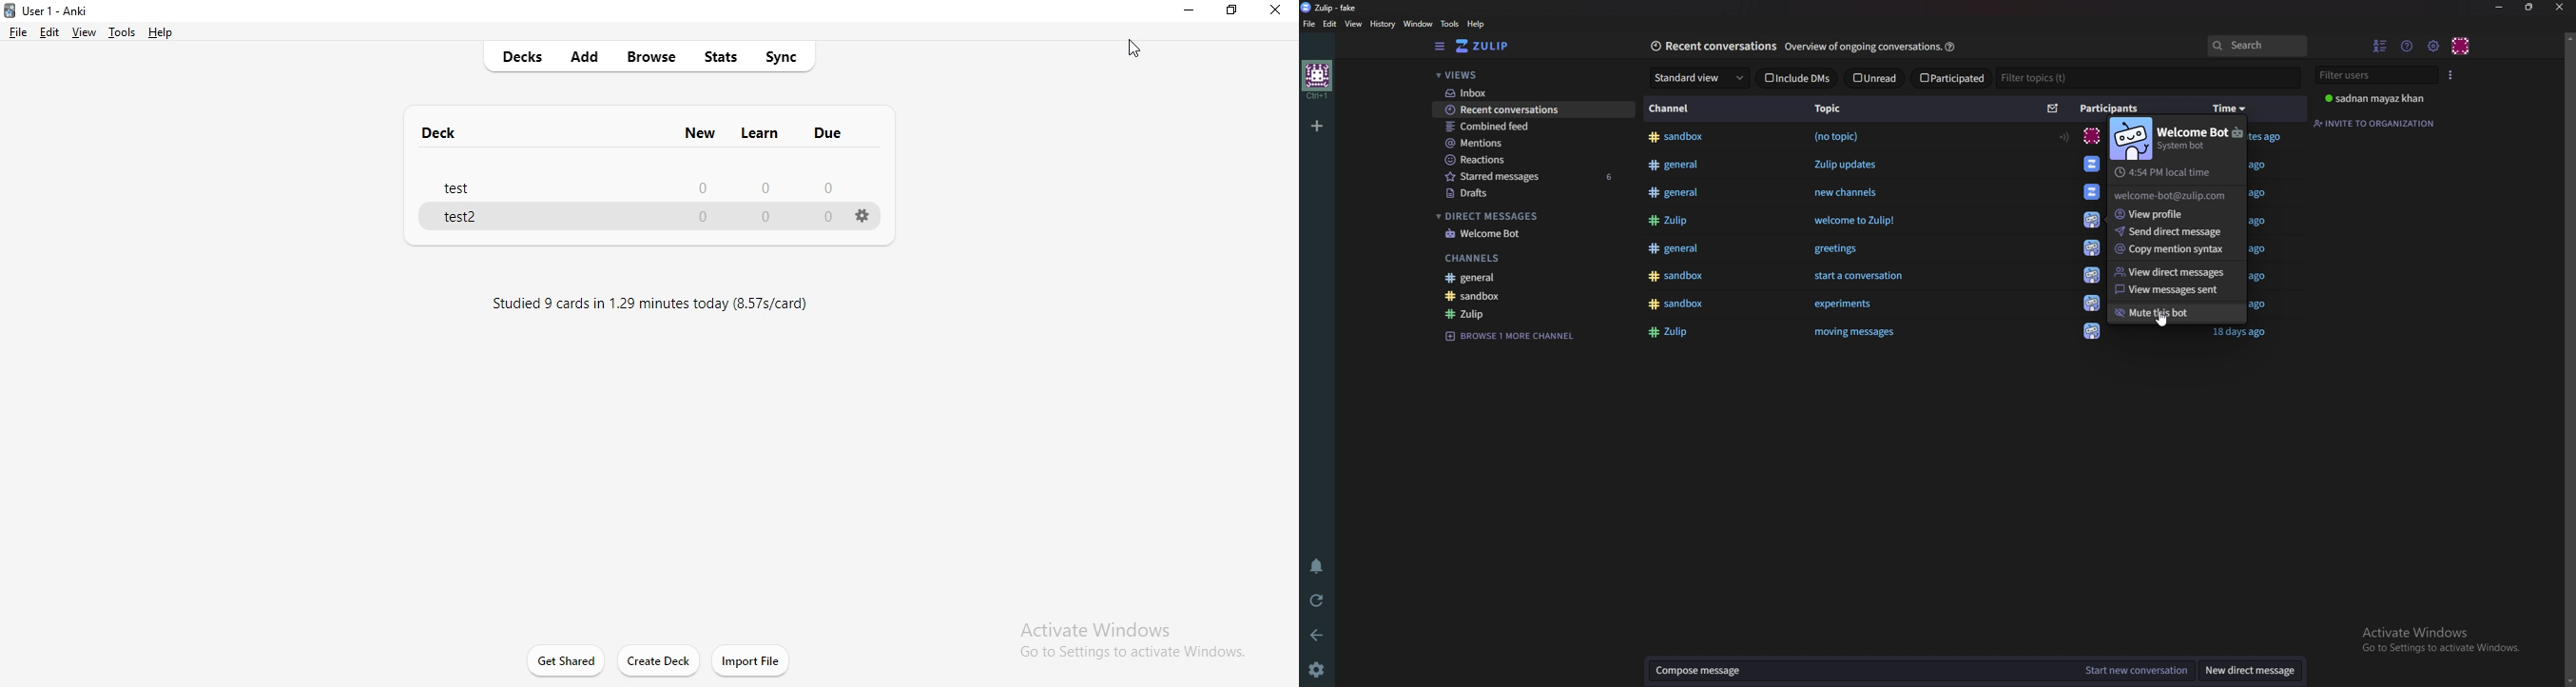 This screenshot has height=700, width=2576. Describe the element at coordinates (2130, 138) in the screenshot. I see `Bot image` at that location.